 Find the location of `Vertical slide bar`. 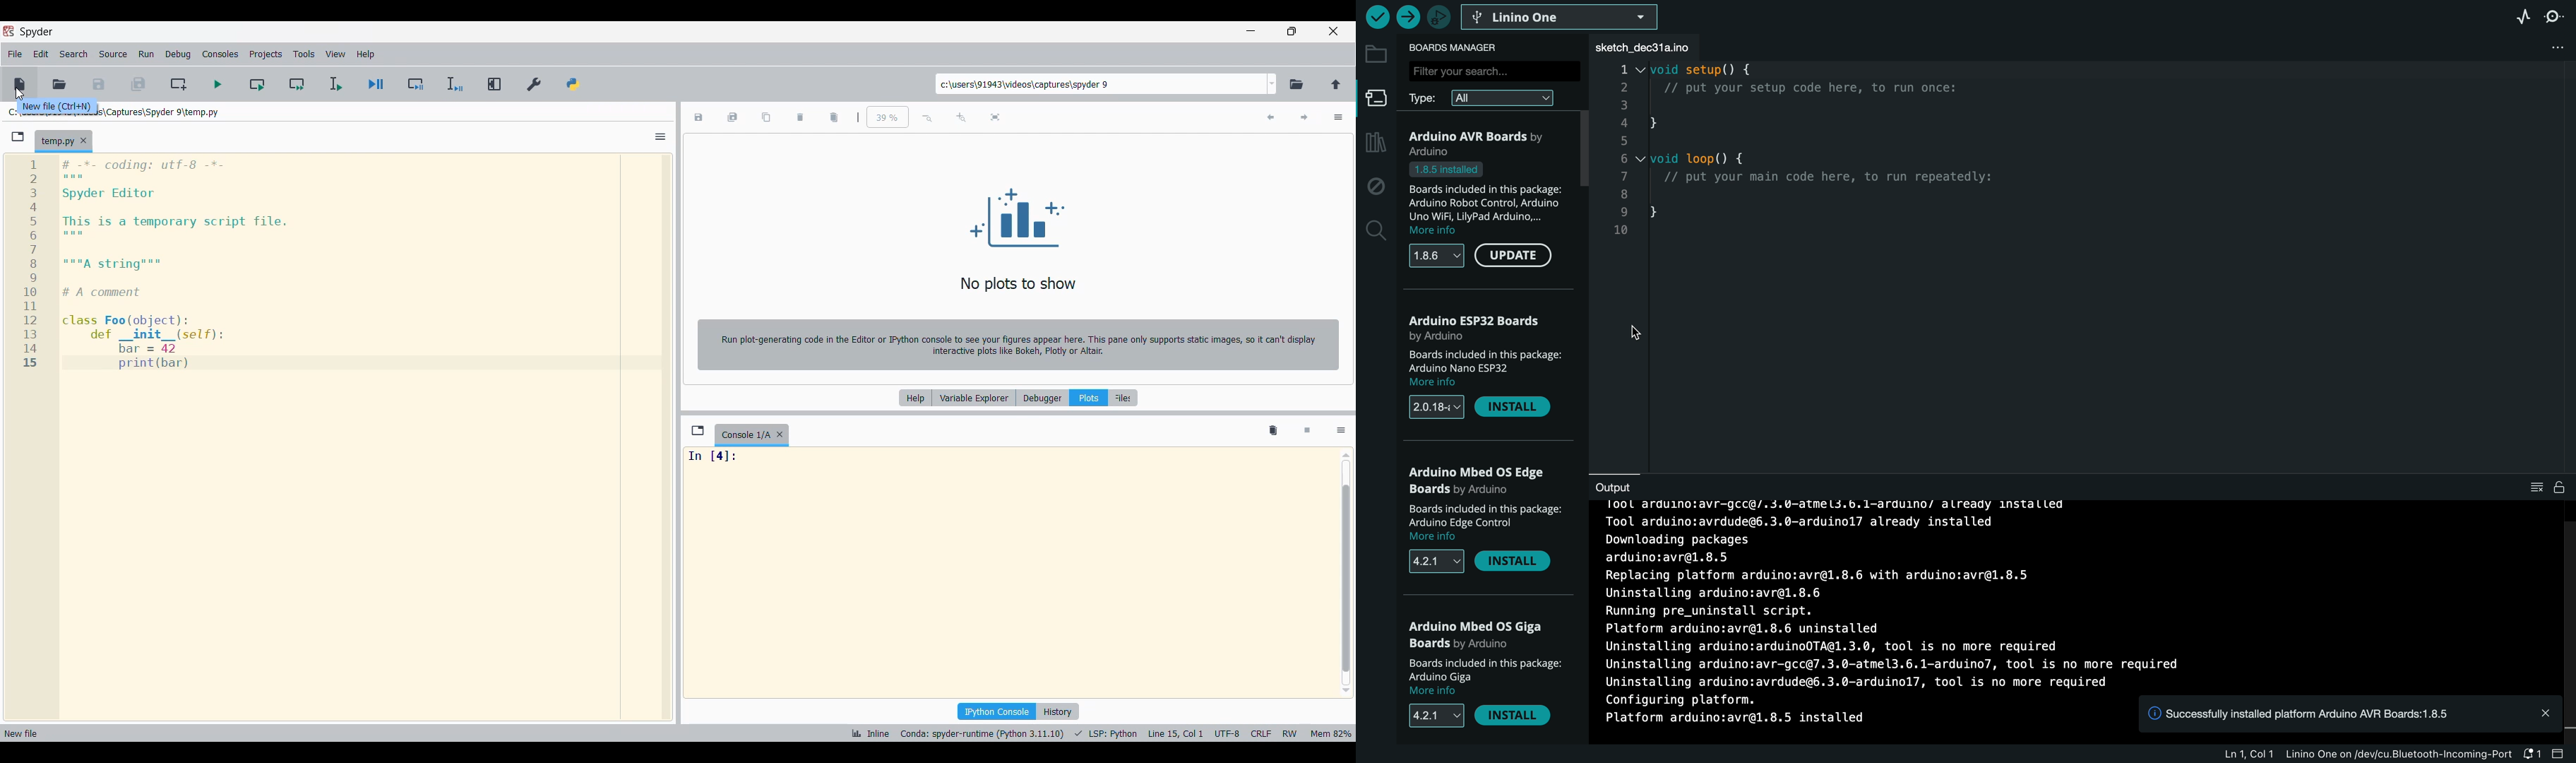

Vertical slide bar is located at coordinates (1346, 572).